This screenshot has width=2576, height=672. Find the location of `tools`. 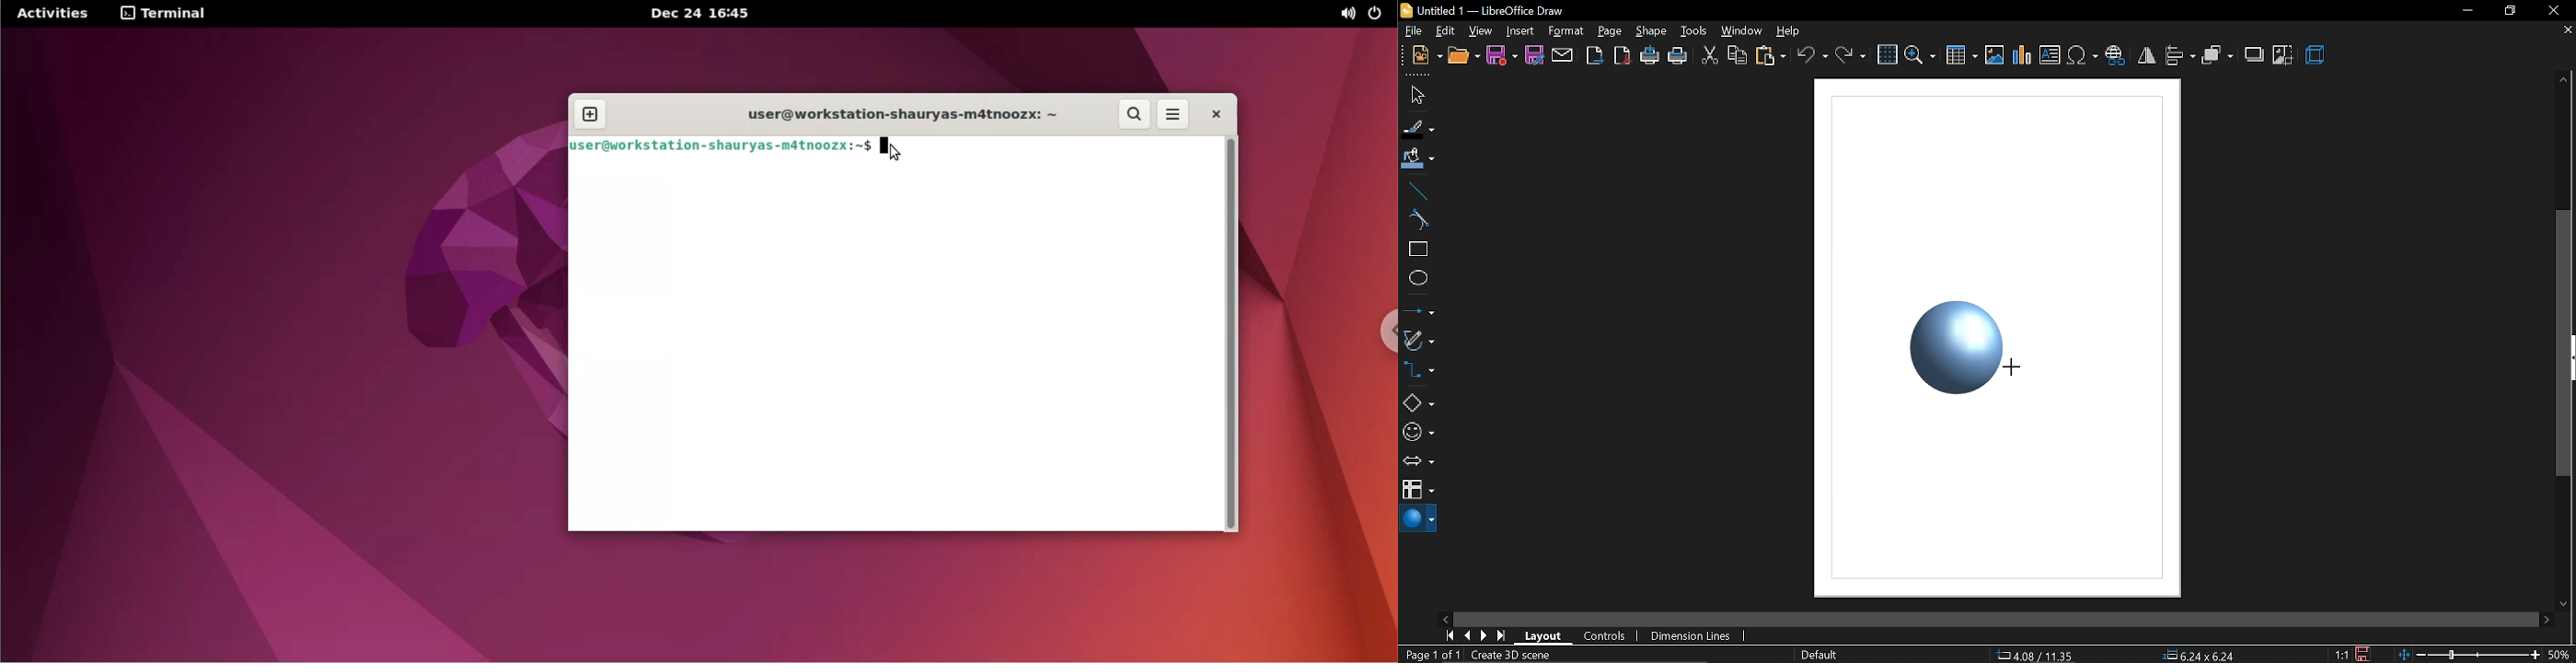

tools is located at coordinates (1694, 31).